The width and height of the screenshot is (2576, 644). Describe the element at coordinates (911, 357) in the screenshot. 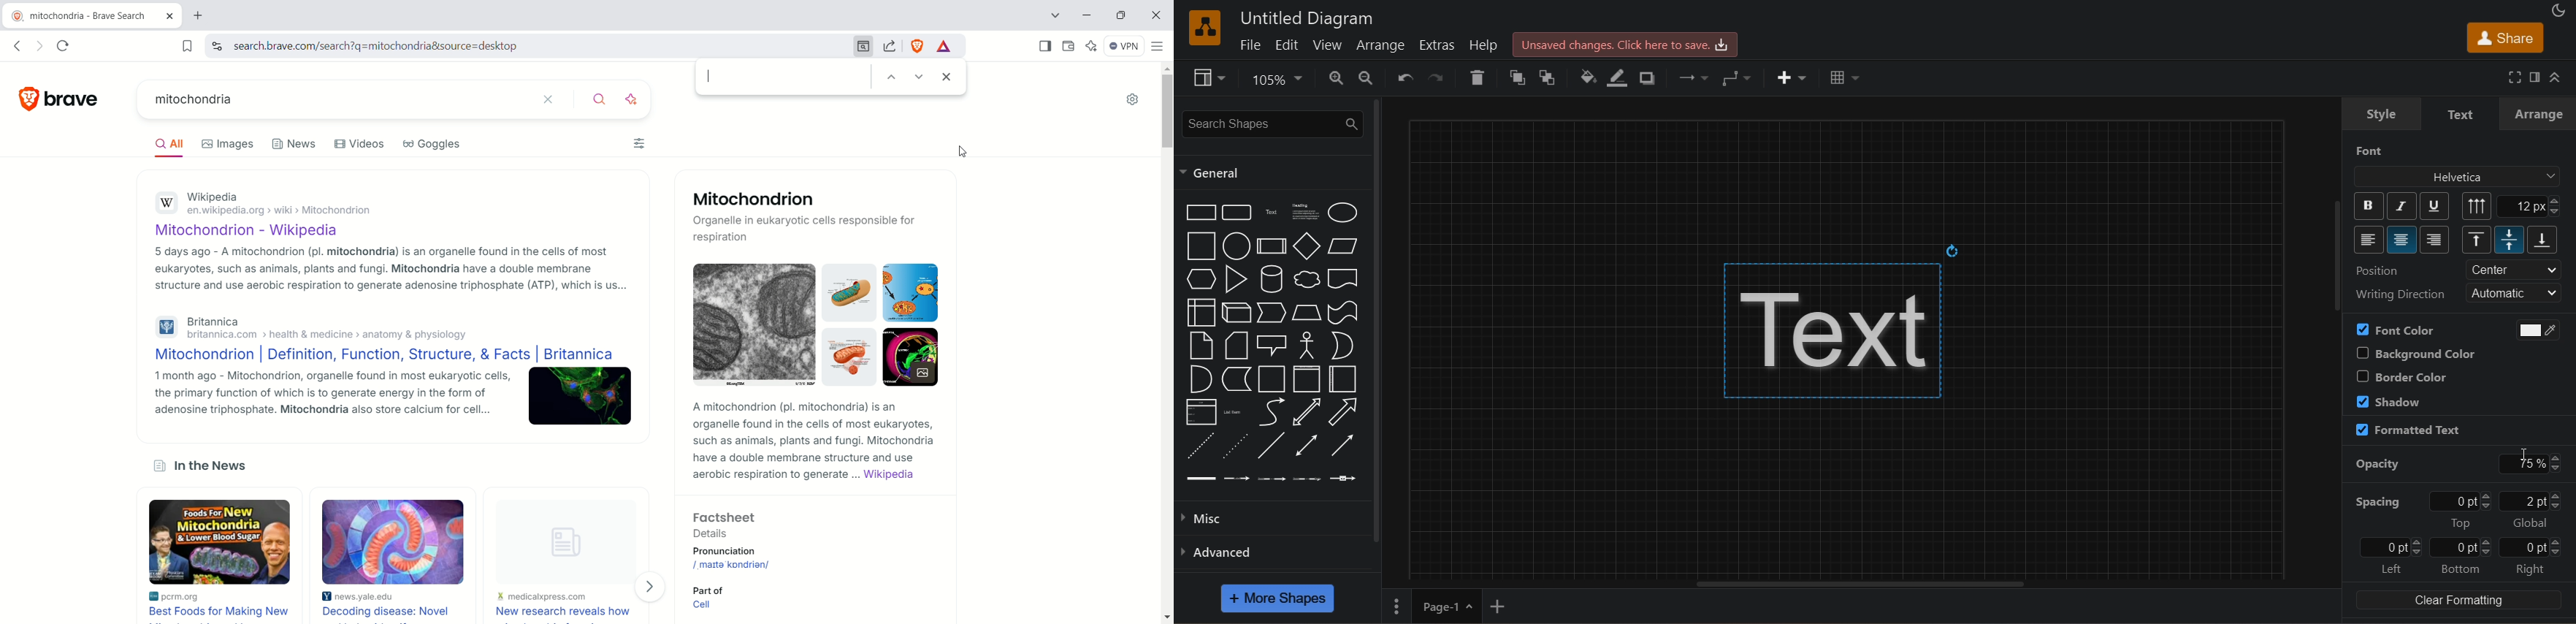

I see `Image` at that location.